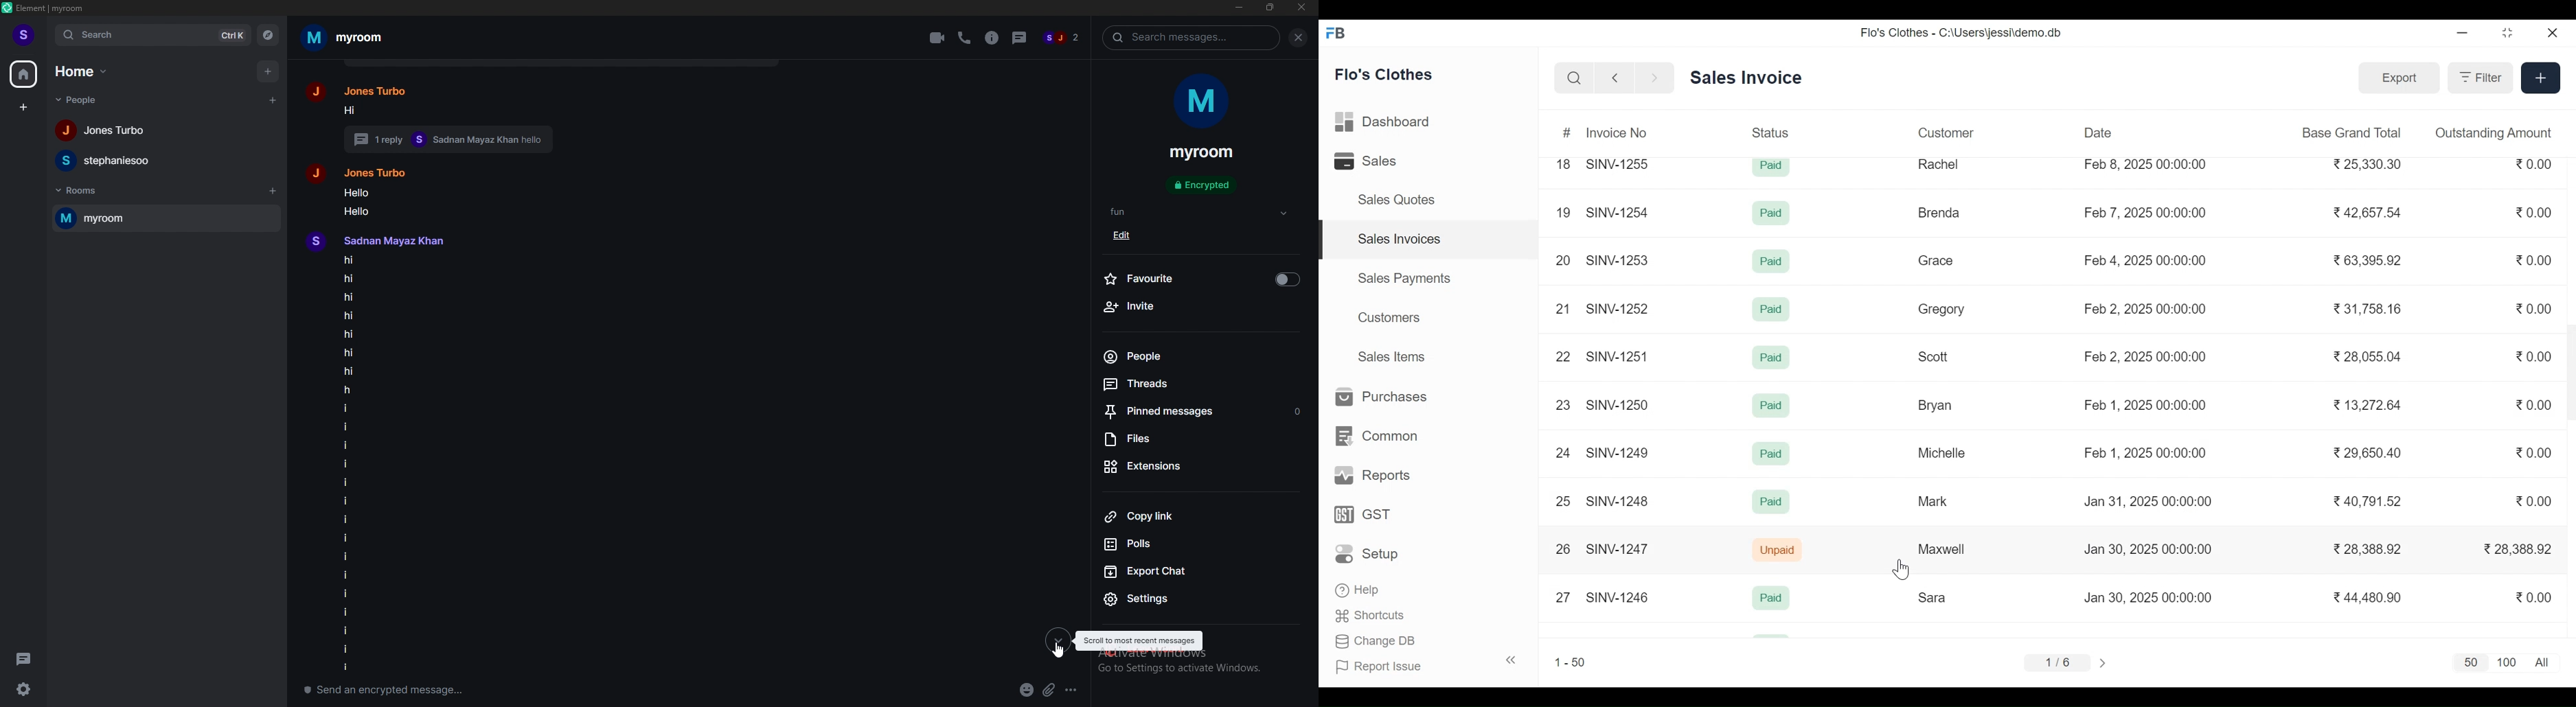 The height and width of the screenshot is (728, 2576). I want to click on 19, so click(1563, 213).